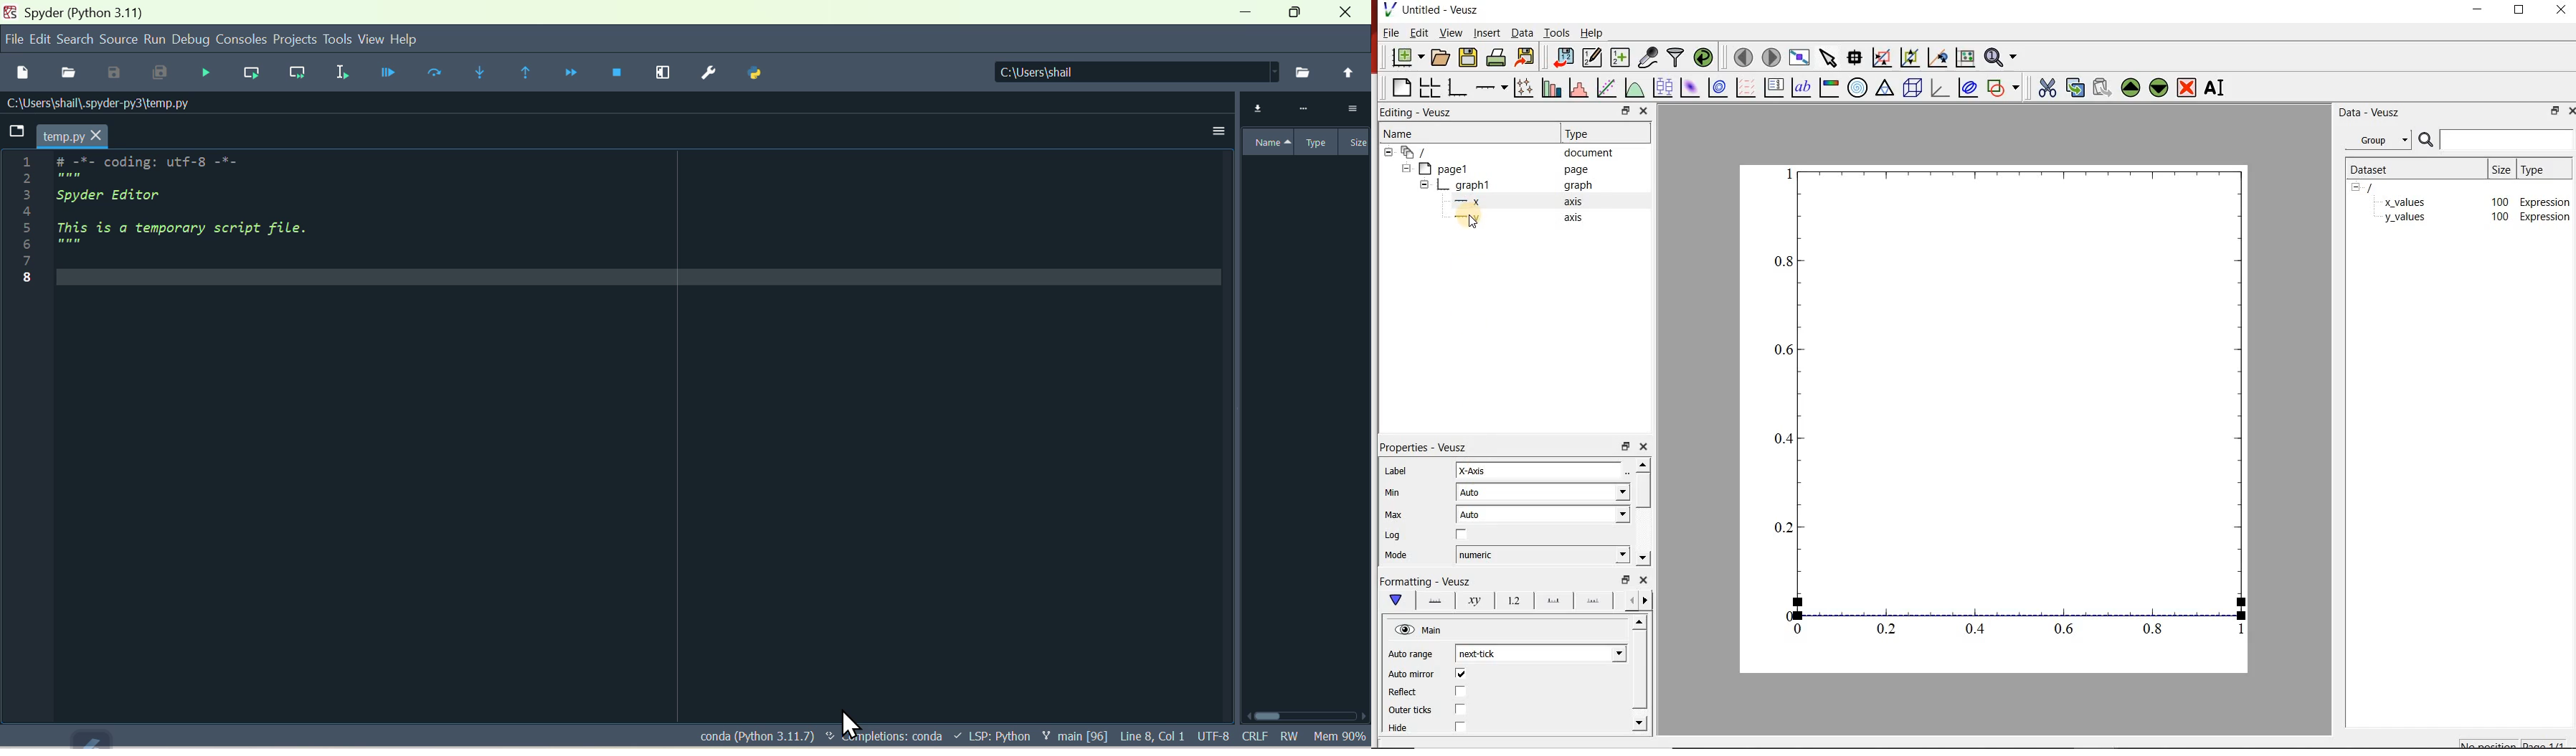 This screenshot has height=756, width=2576. I want to click on Debug file, so click(204, 72).